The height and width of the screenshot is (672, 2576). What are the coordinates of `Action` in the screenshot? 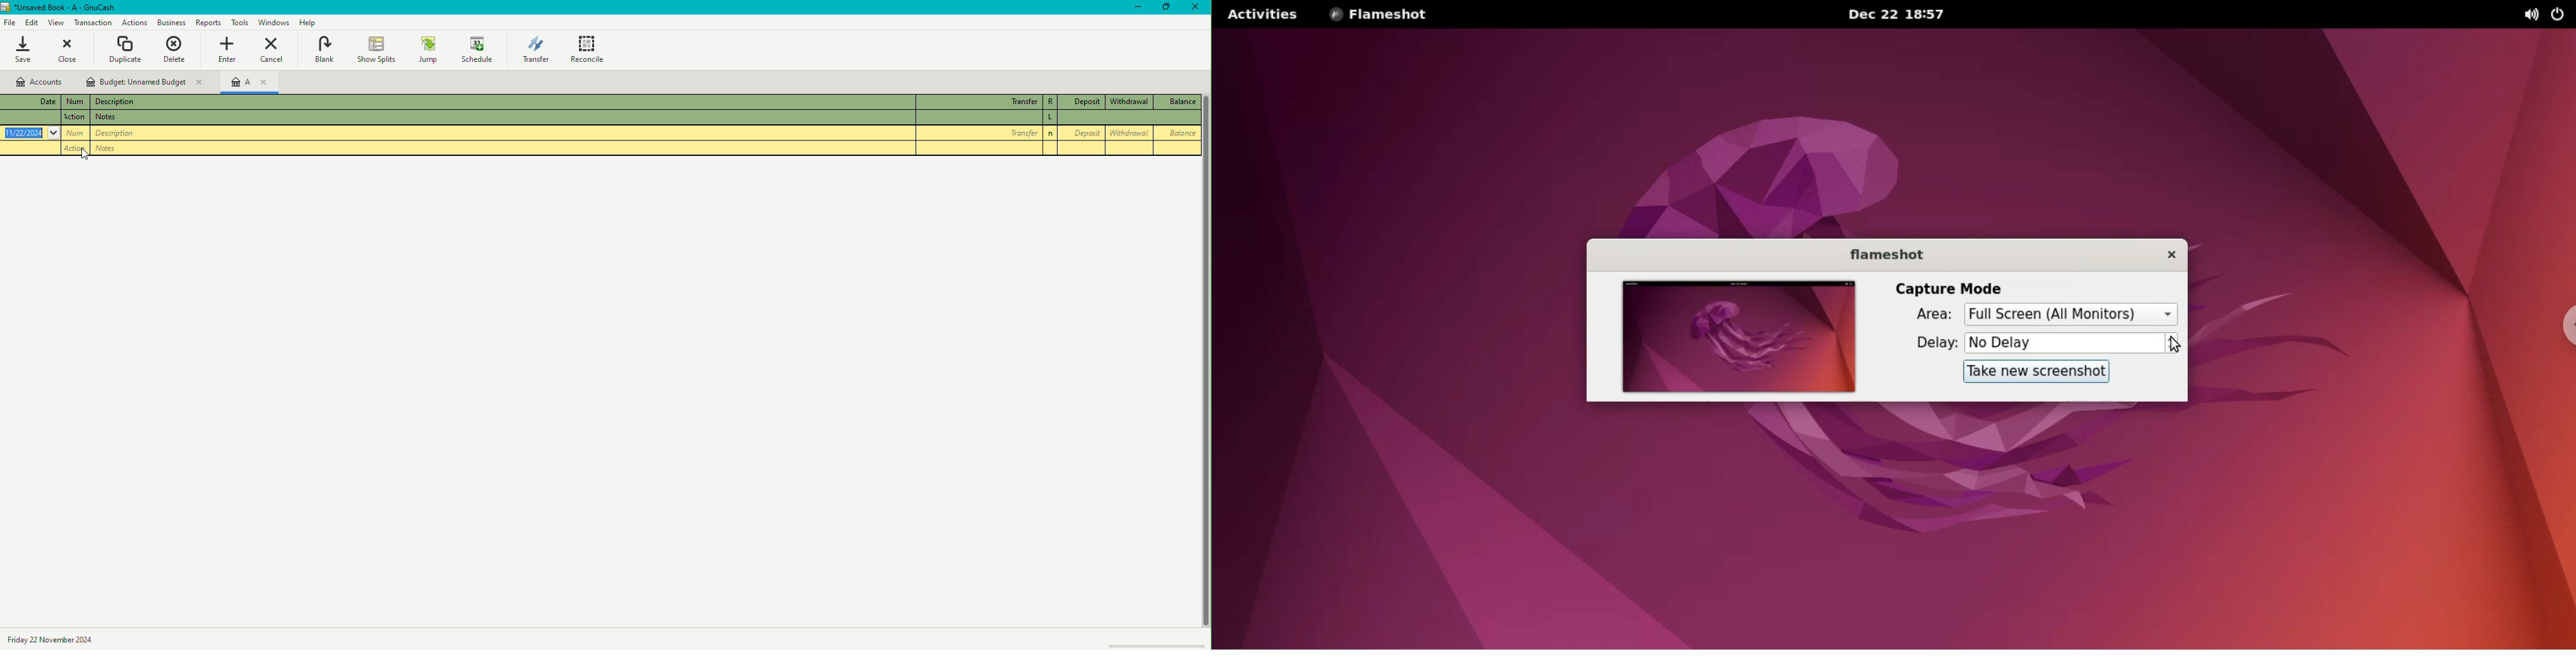 It's located at (133, 22).